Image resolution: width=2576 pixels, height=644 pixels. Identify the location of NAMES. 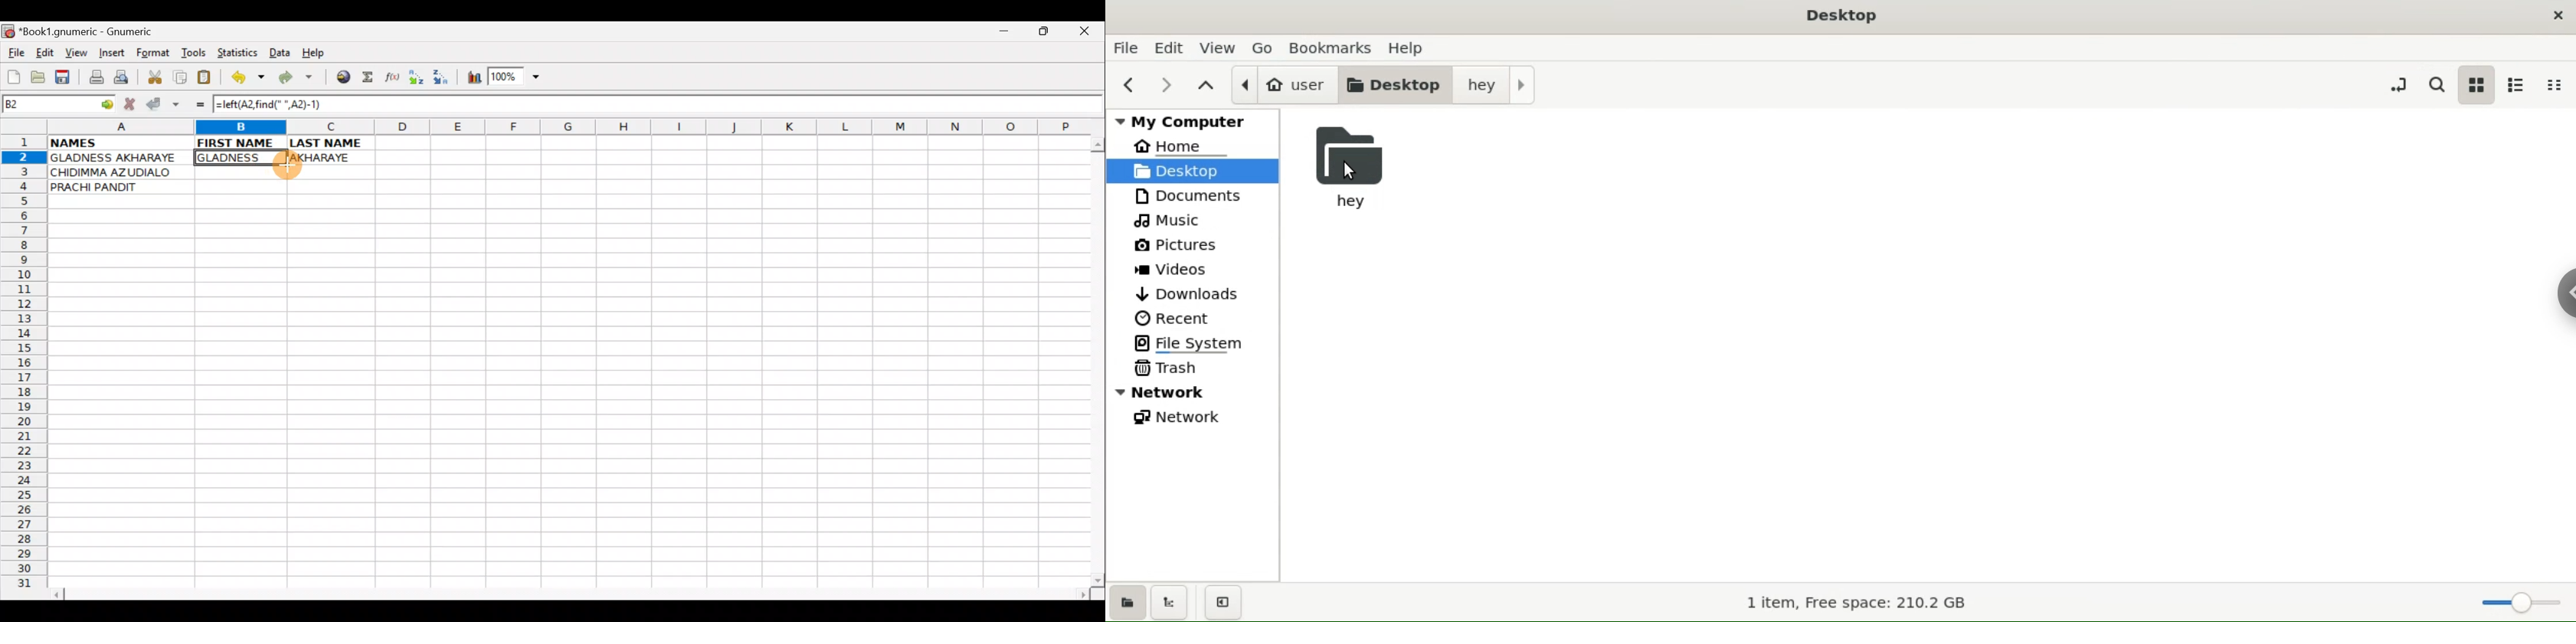
(108, 142).